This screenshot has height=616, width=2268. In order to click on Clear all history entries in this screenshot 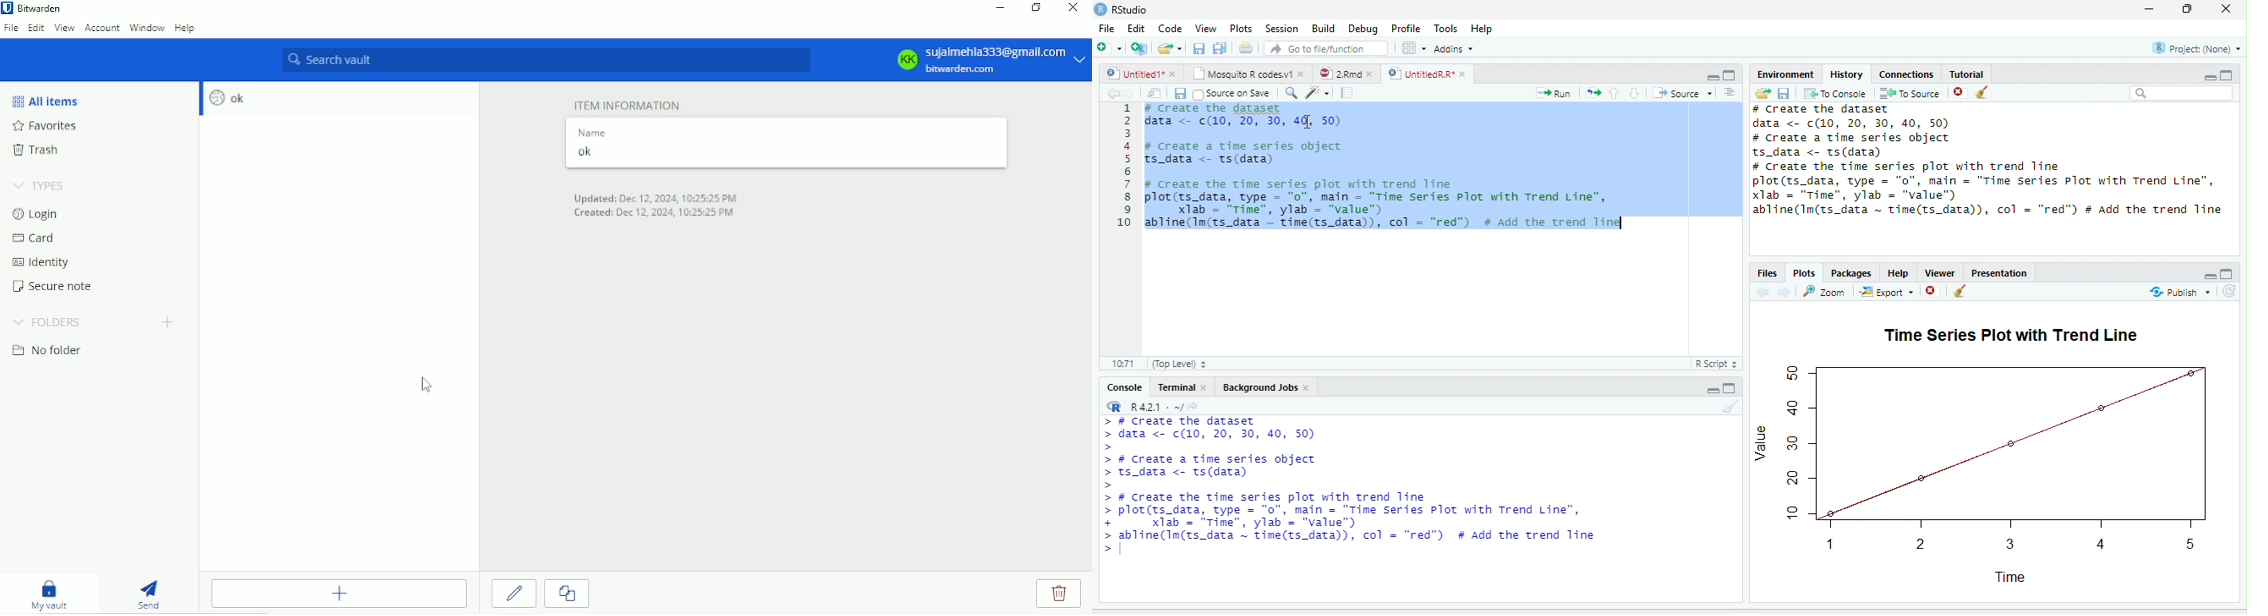, I will do `click(1983, 92)`.